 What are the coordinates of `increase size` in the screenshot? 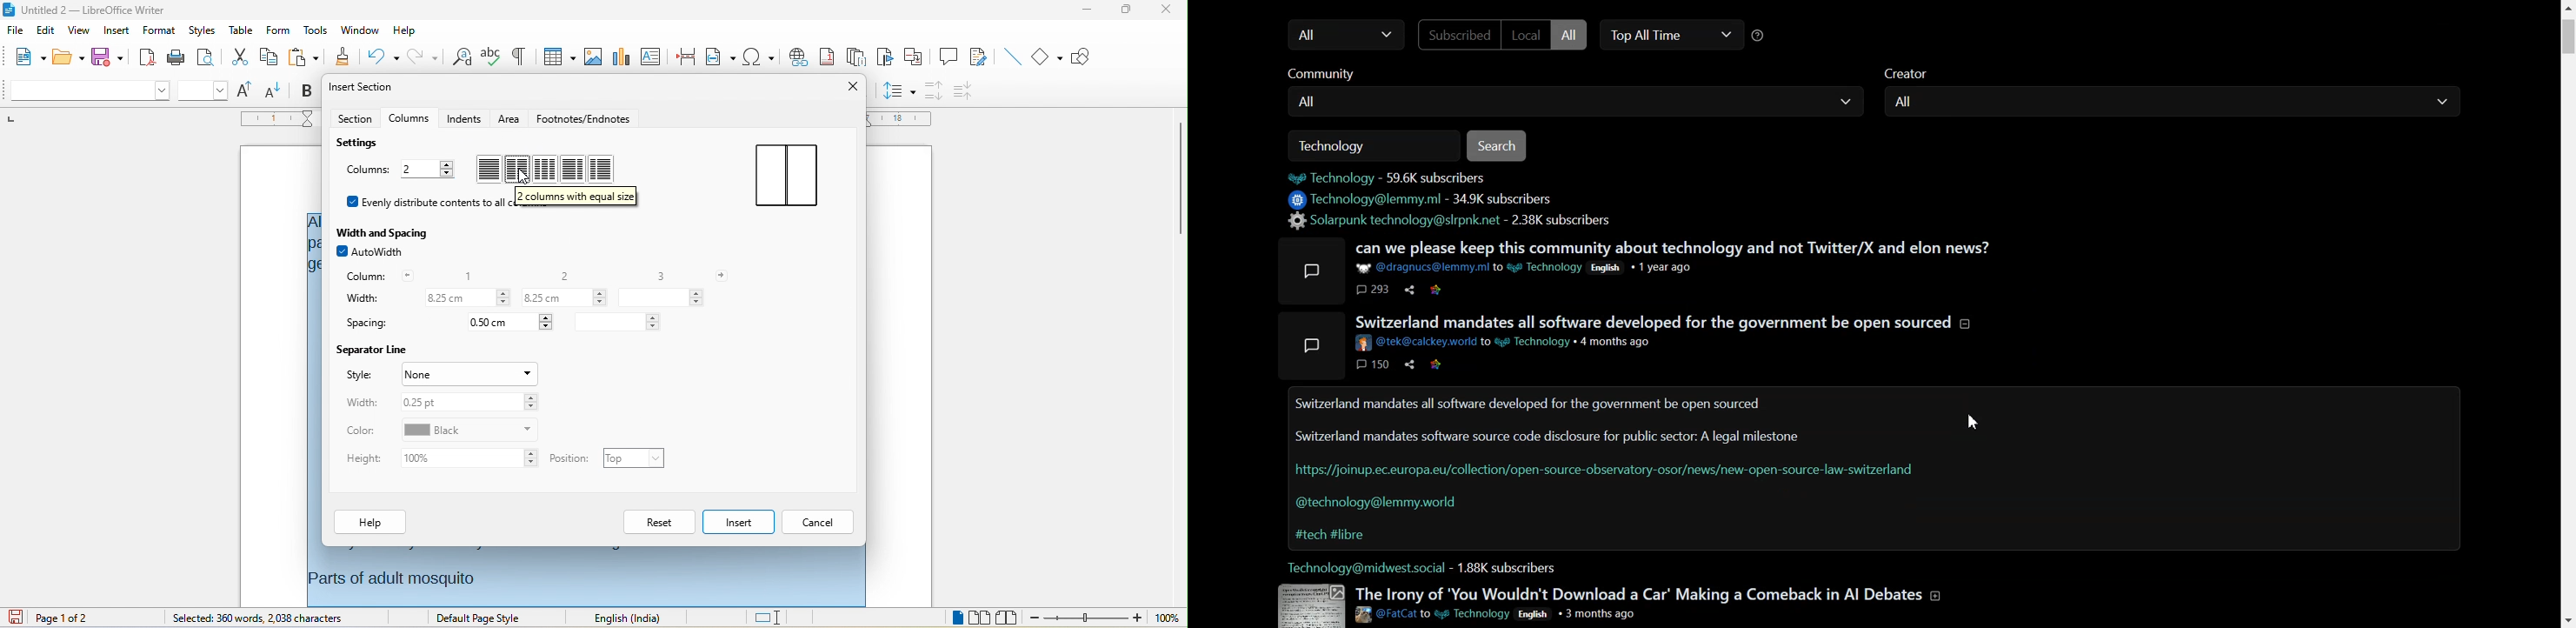 It's located at (247, 89).